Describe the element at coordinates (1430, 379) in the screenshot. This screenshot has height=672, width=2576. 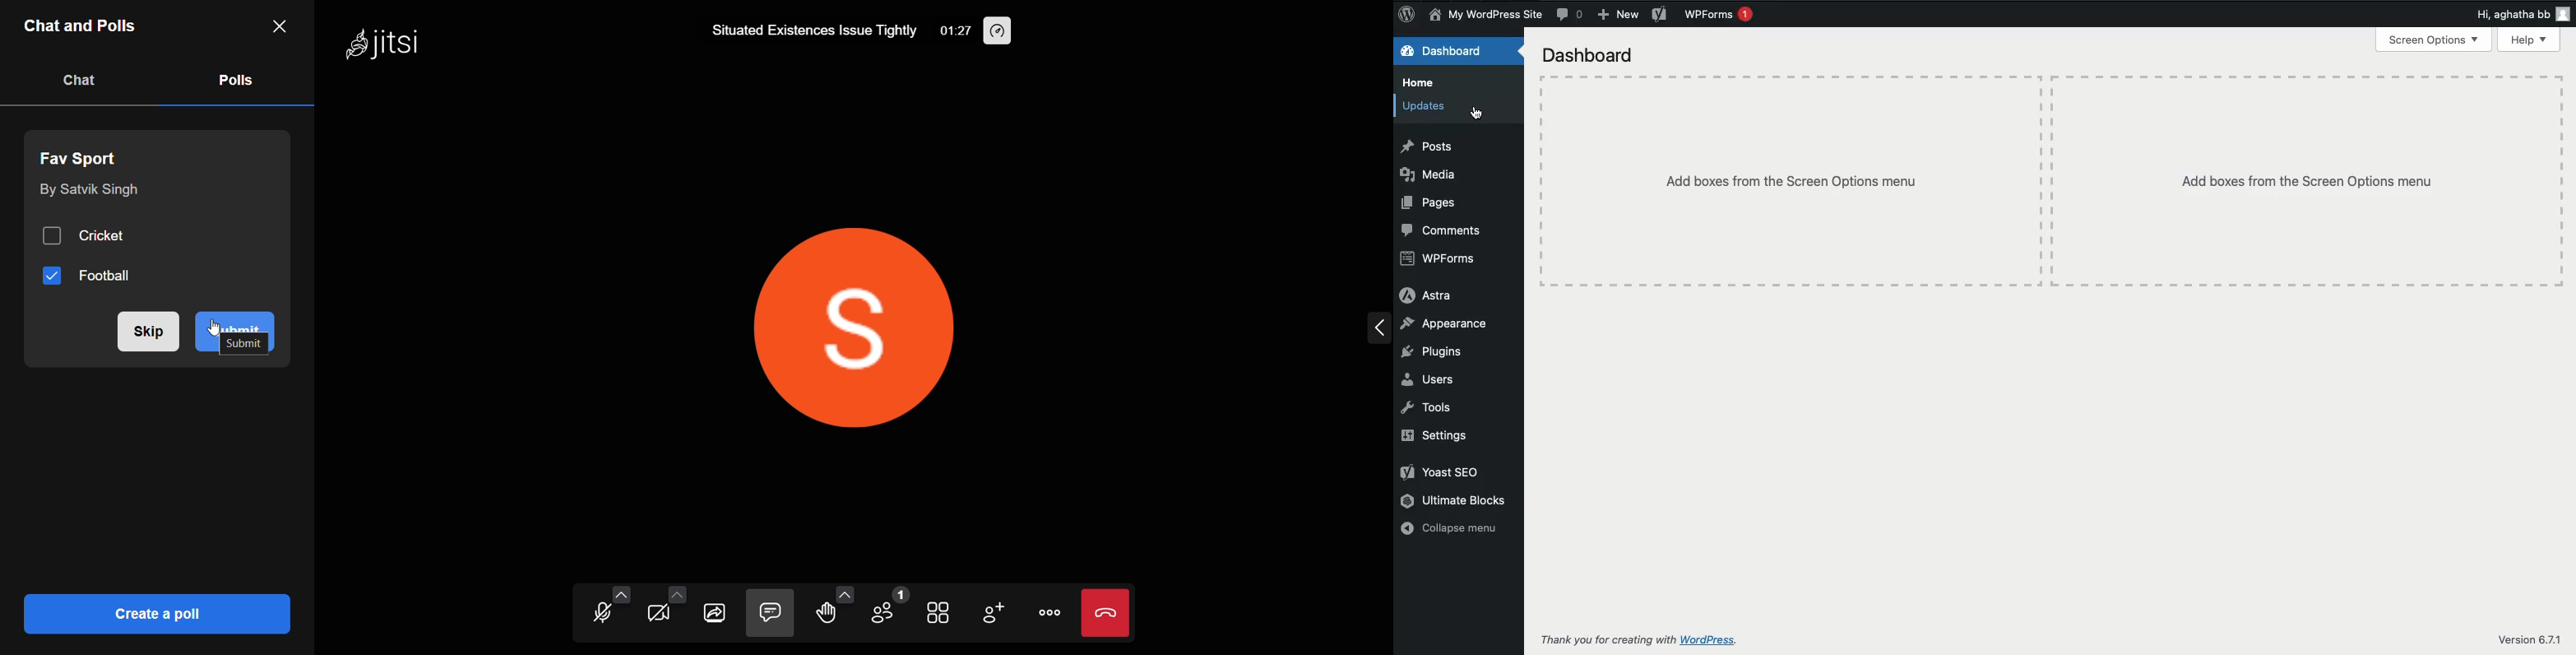
I see `Users` at that location.